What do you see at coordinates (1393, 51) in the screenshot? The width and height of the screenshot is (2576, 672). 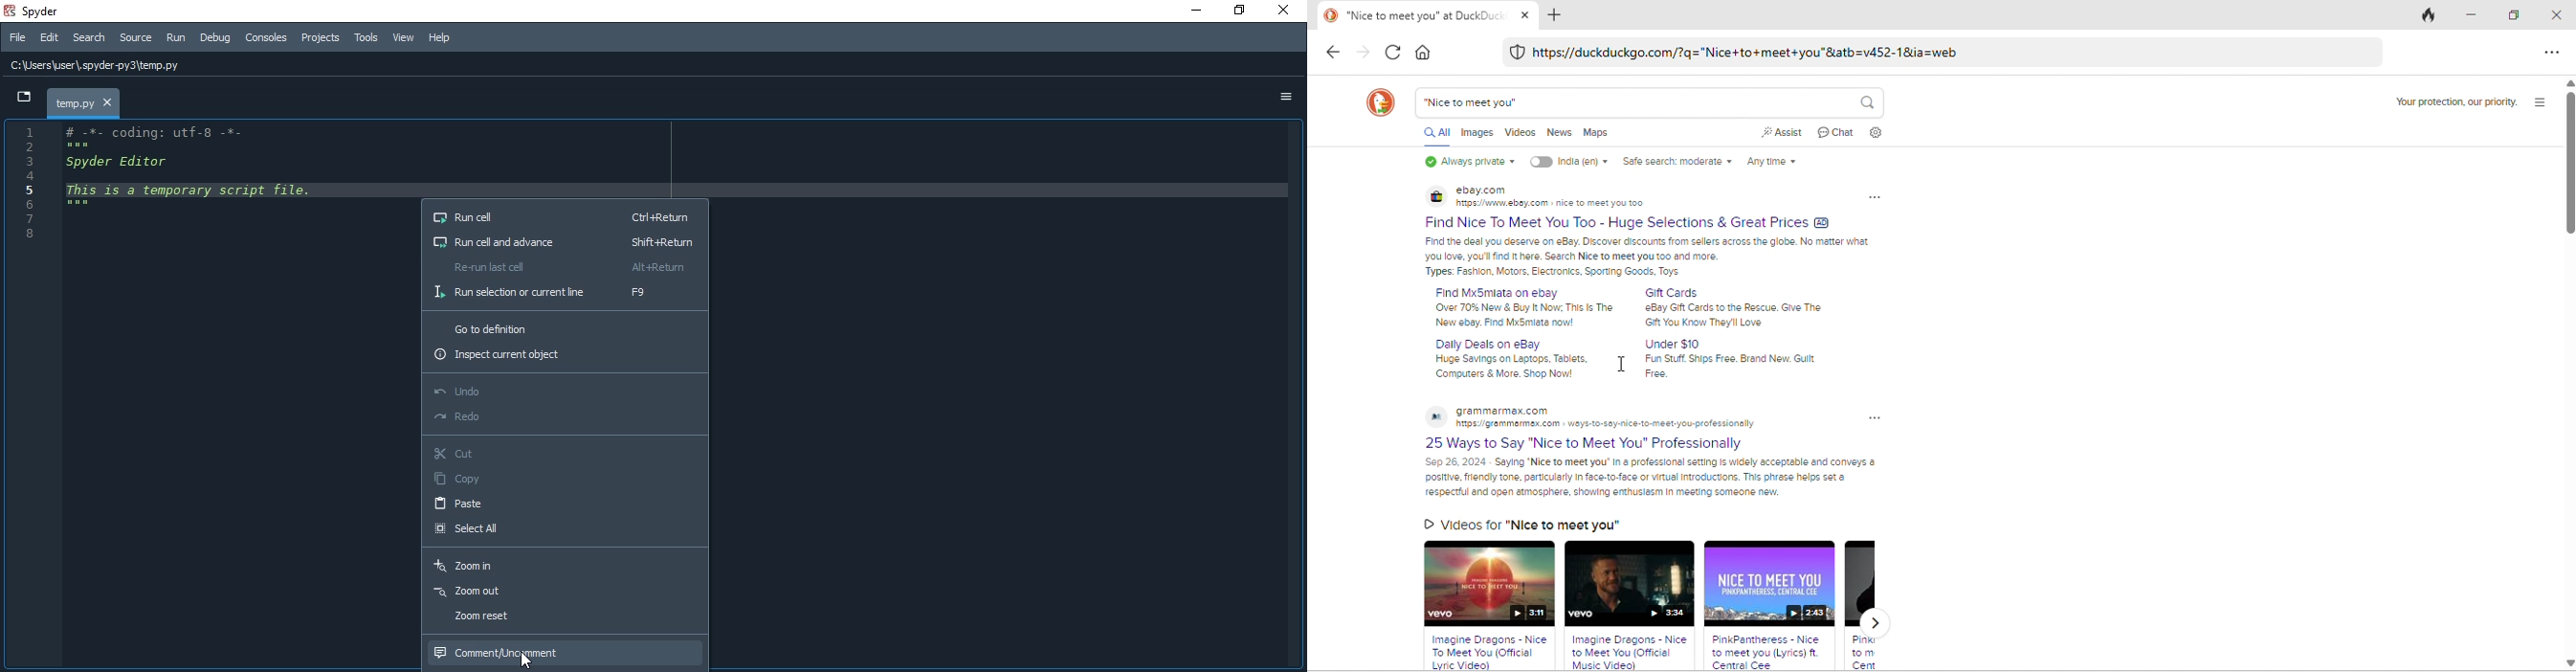 I see `refresh` at bounding box center [1393, 51].